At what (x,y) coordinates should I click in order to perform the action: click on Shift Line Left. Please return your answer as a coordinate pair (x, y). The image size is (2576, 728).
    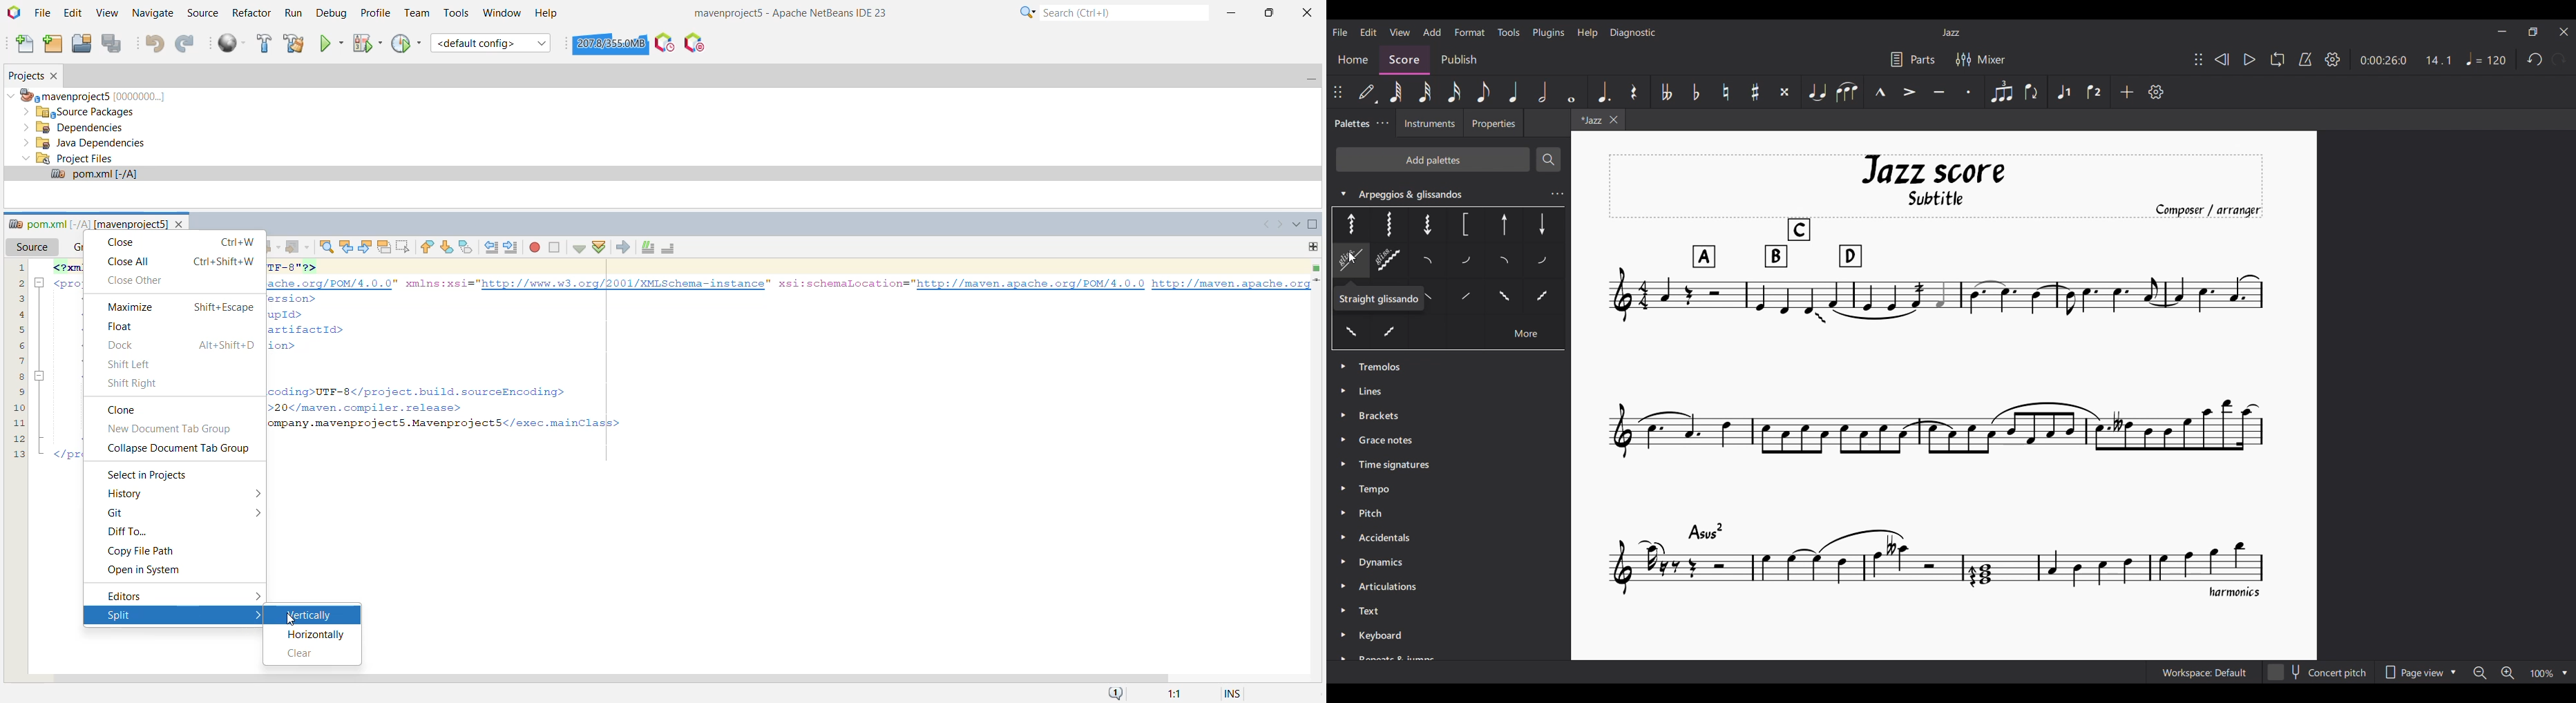
    Looking at the image, I should click on (490, 248).